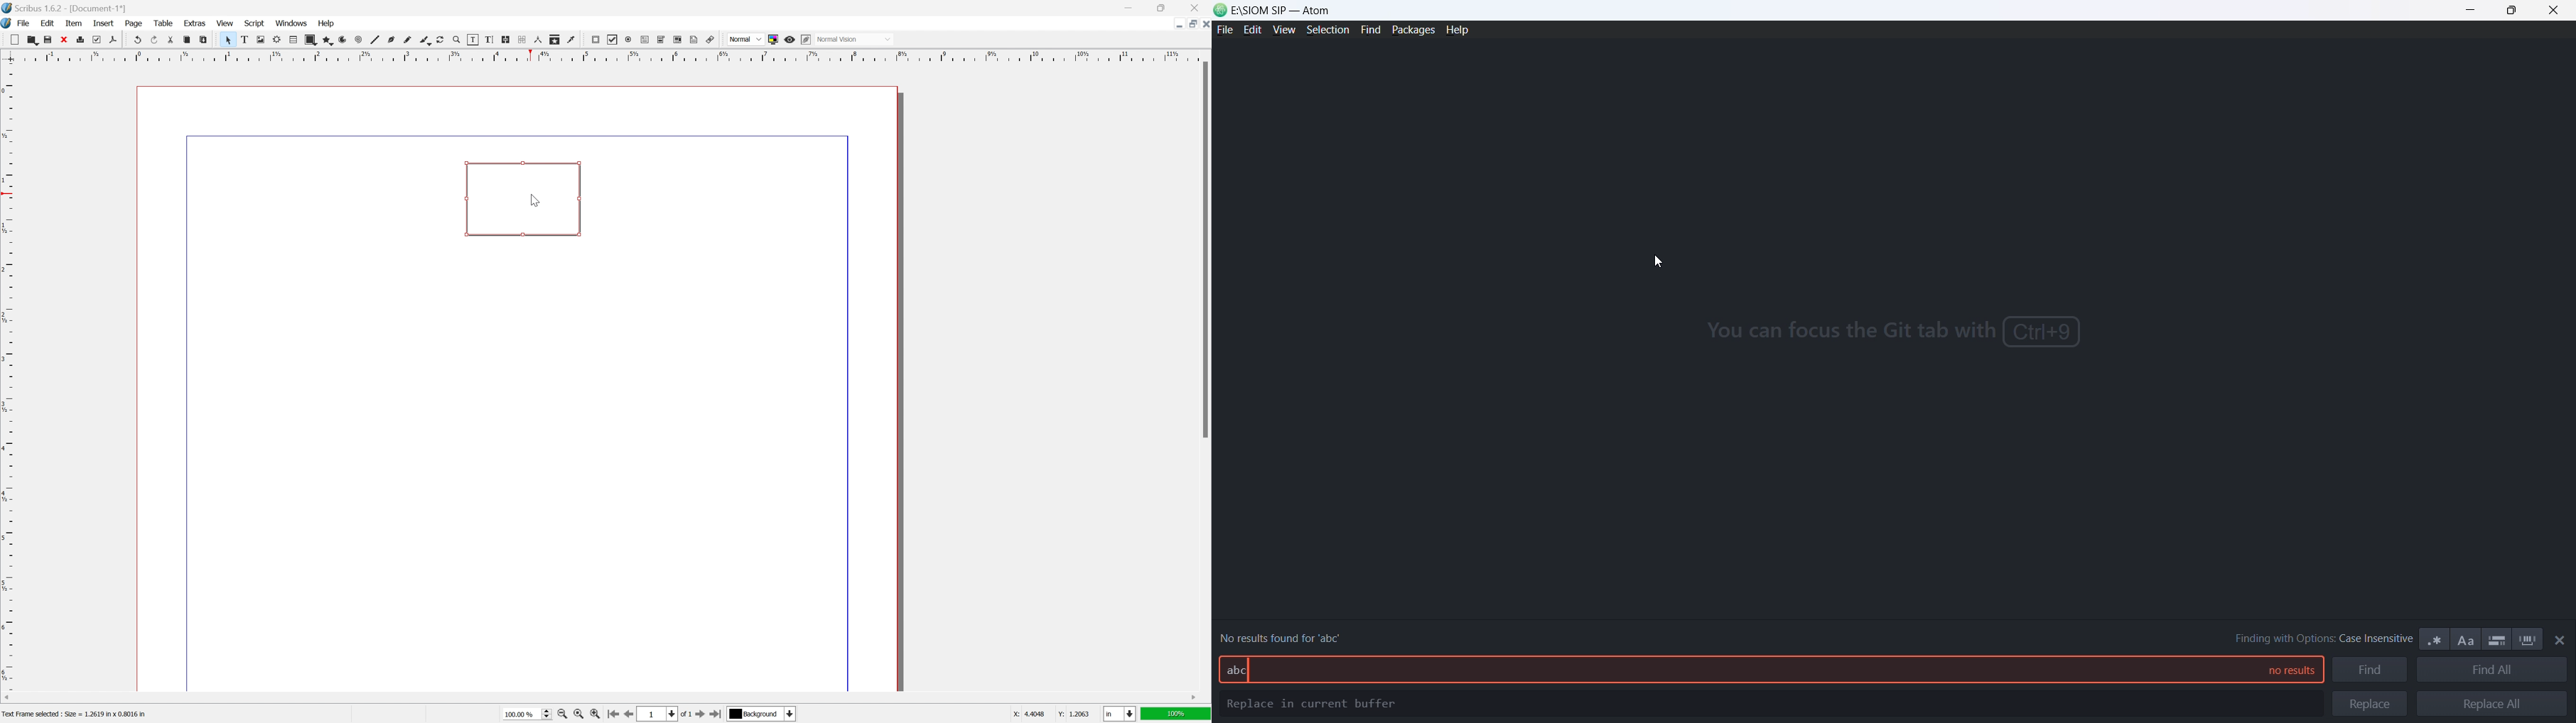  I want to click on file, so click(26, 24).